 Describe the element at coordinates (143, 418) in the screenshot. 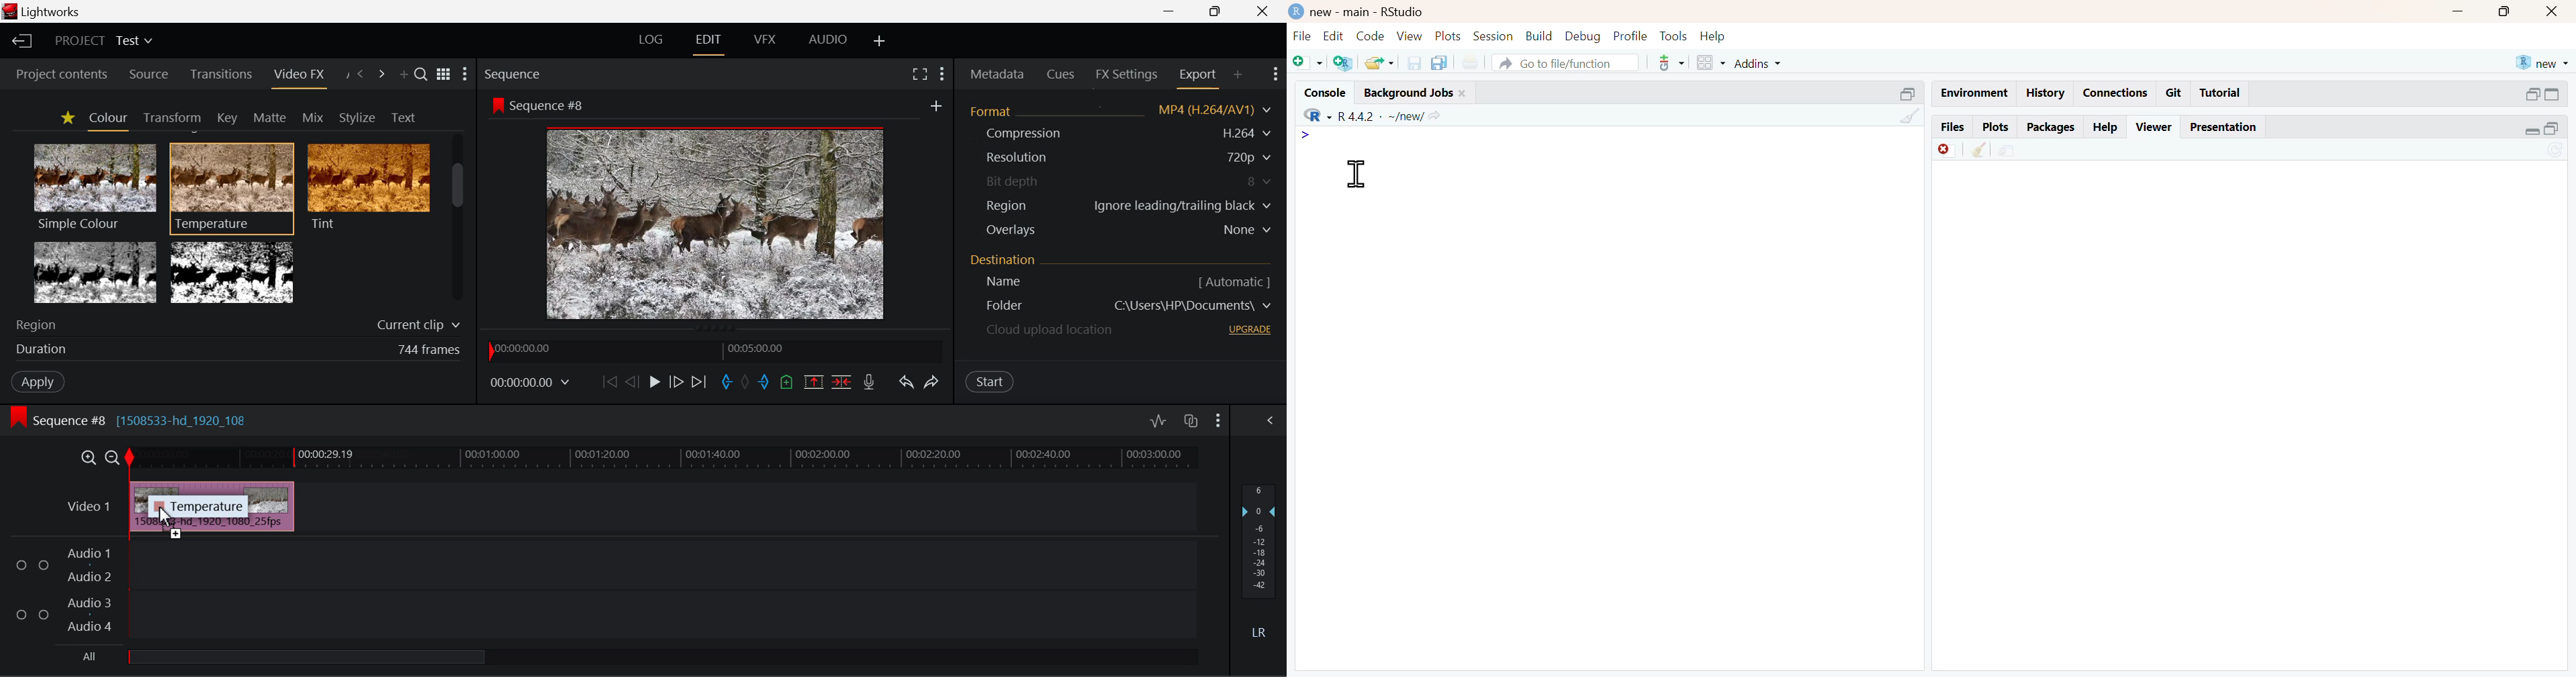

I see `Sequence #8 [1508533-hd_1920_108` at that location.